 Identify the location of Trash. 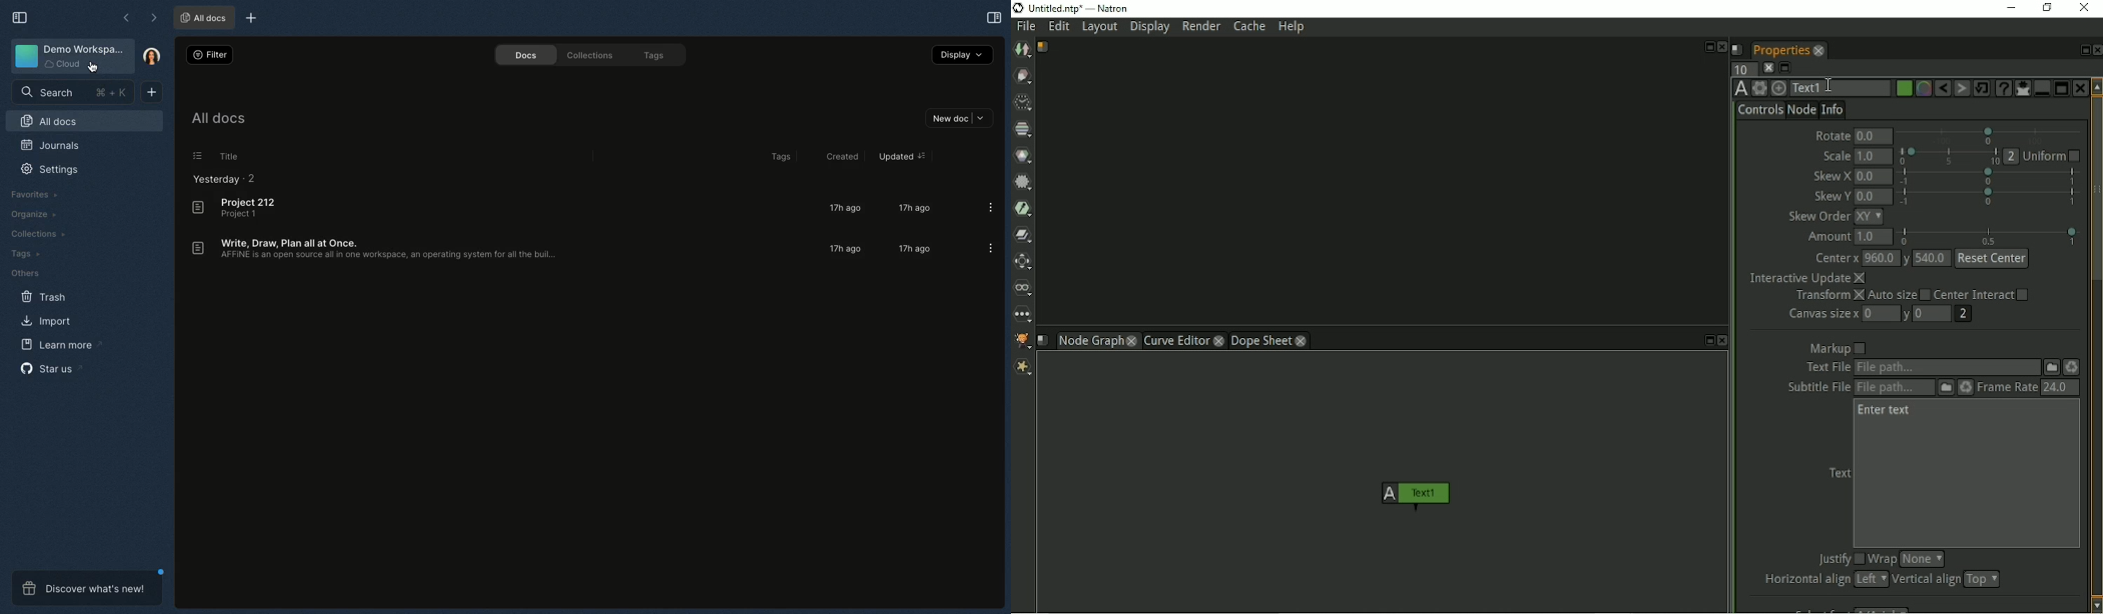
(41, 296).